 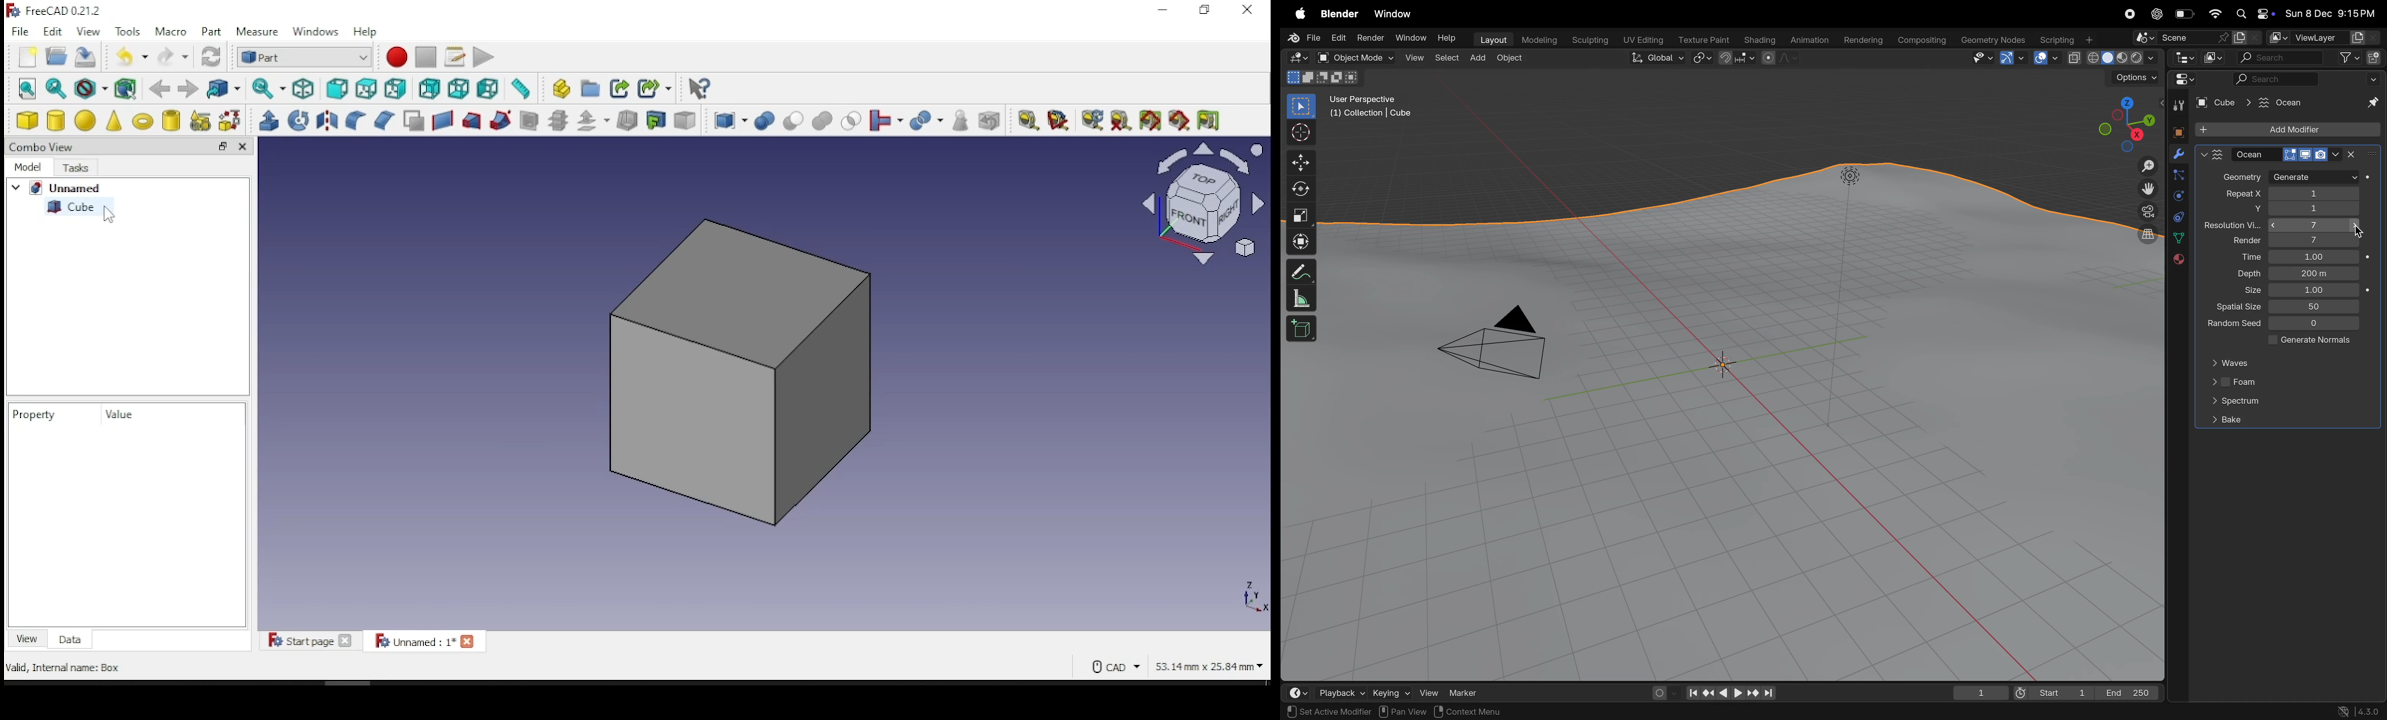 I want to click on spectrum, so click(x=2235, y=403).